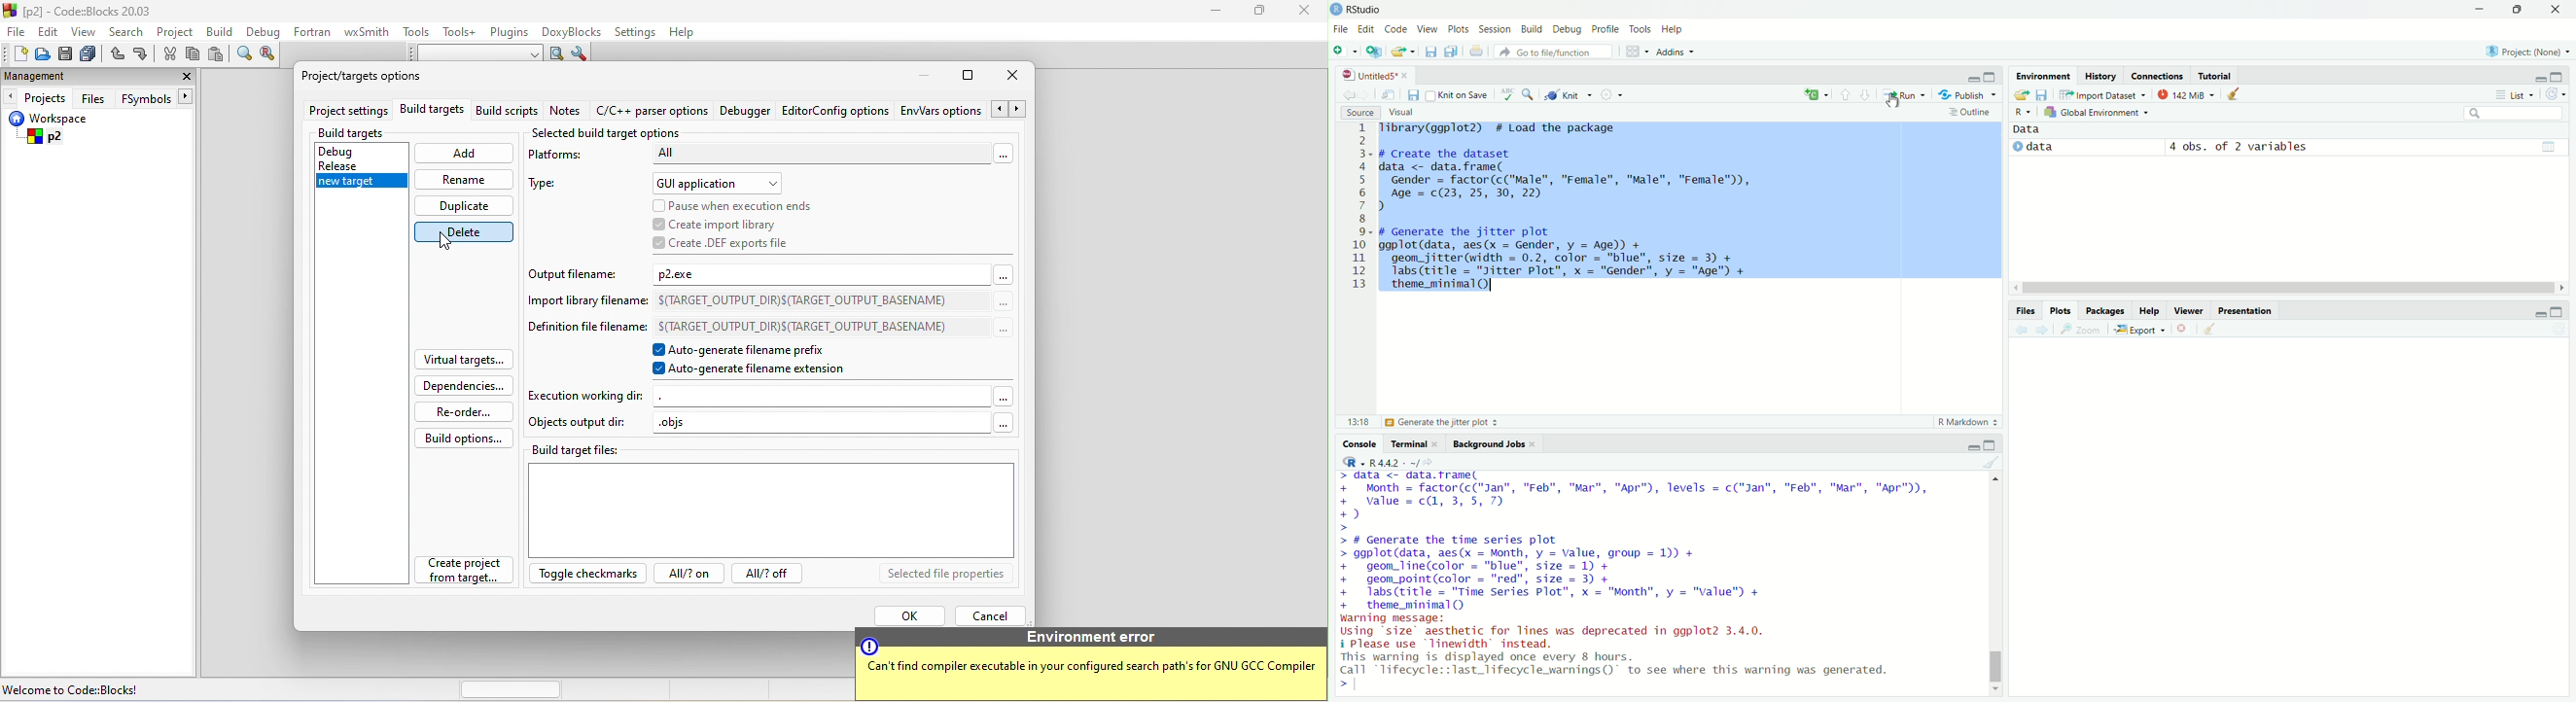  Describe the element at coordinates (1636, 51) in the screenshot. I see `workspace panes` at that location.